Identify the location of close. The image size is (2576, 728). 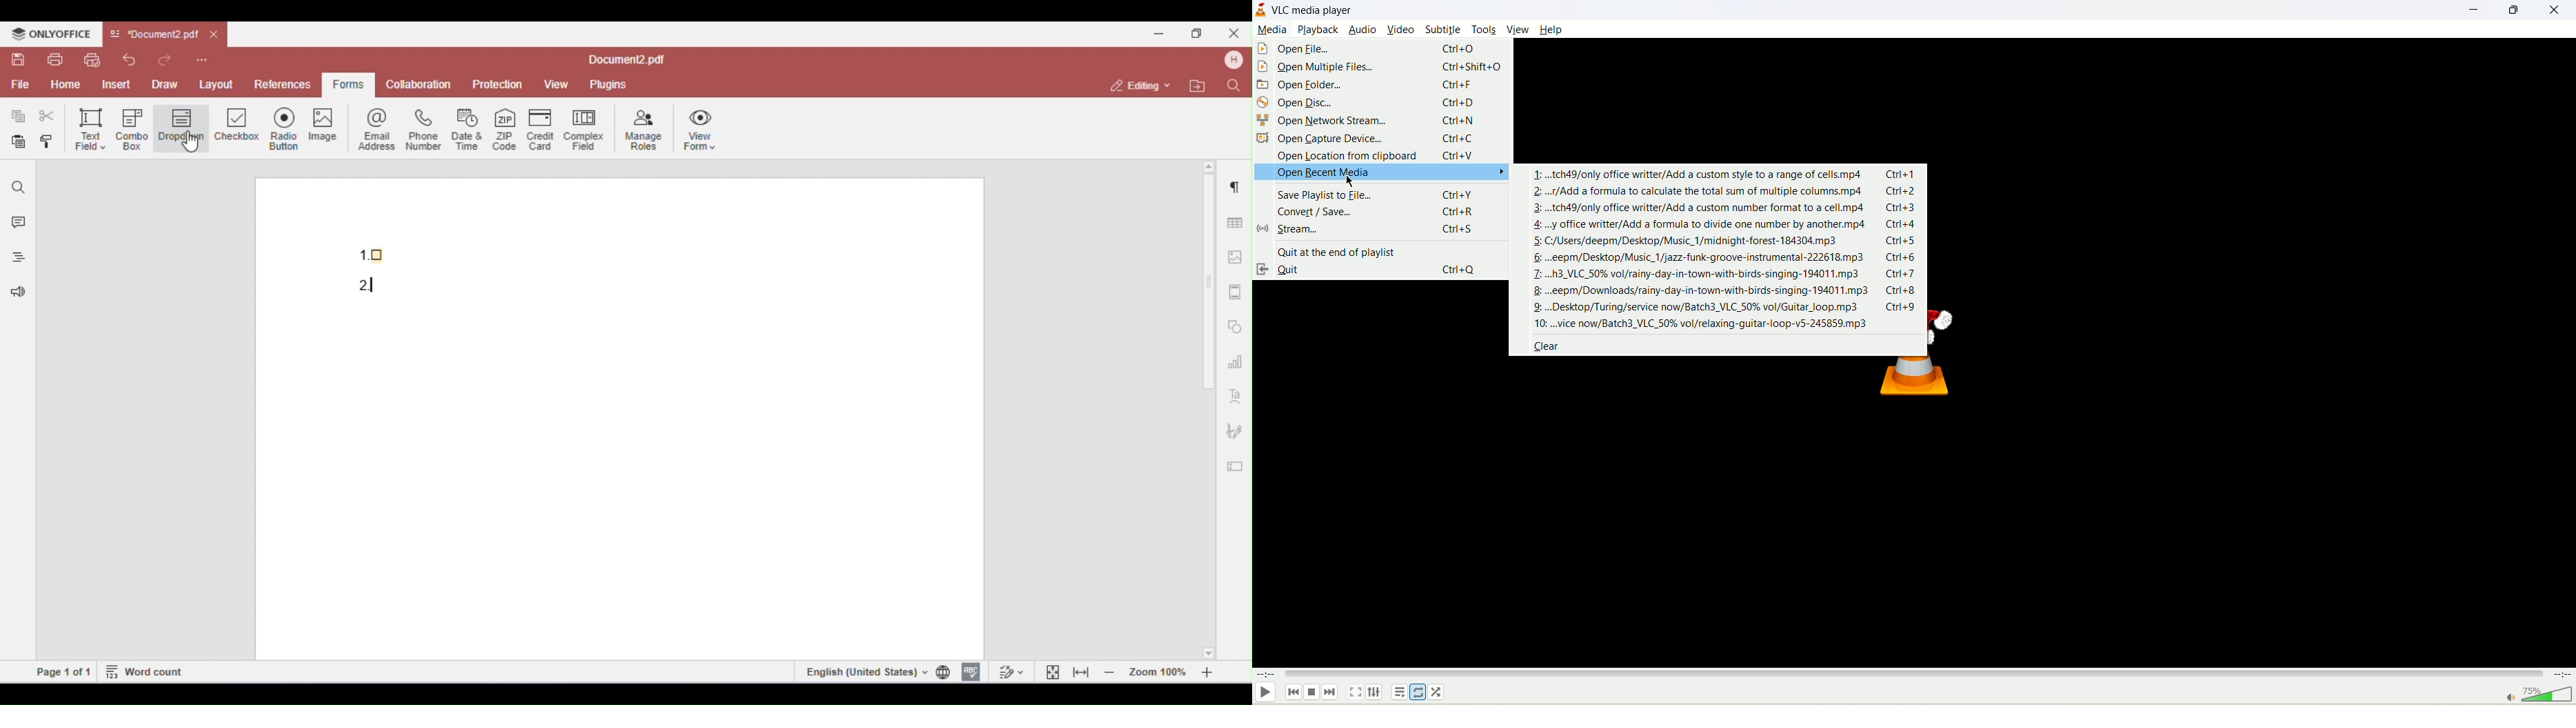
(2553, 13).